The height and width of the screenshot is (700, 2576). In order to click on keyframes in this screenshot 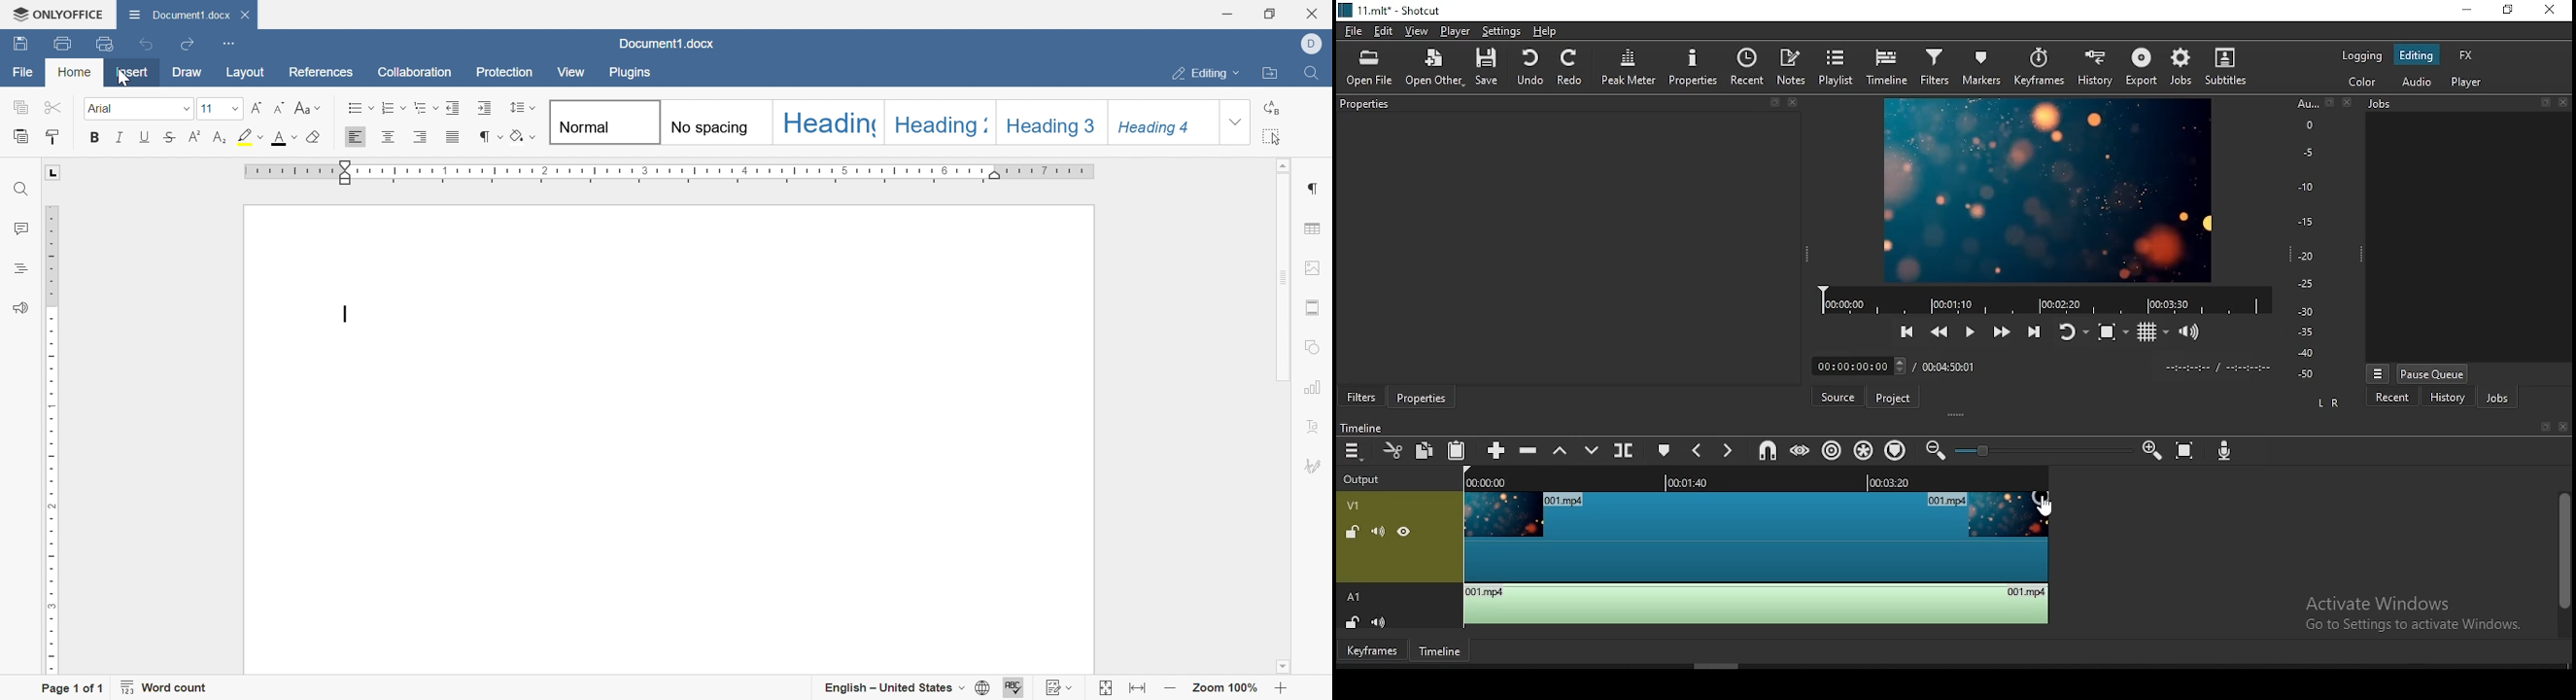, I will do `click(1373, 653)`.